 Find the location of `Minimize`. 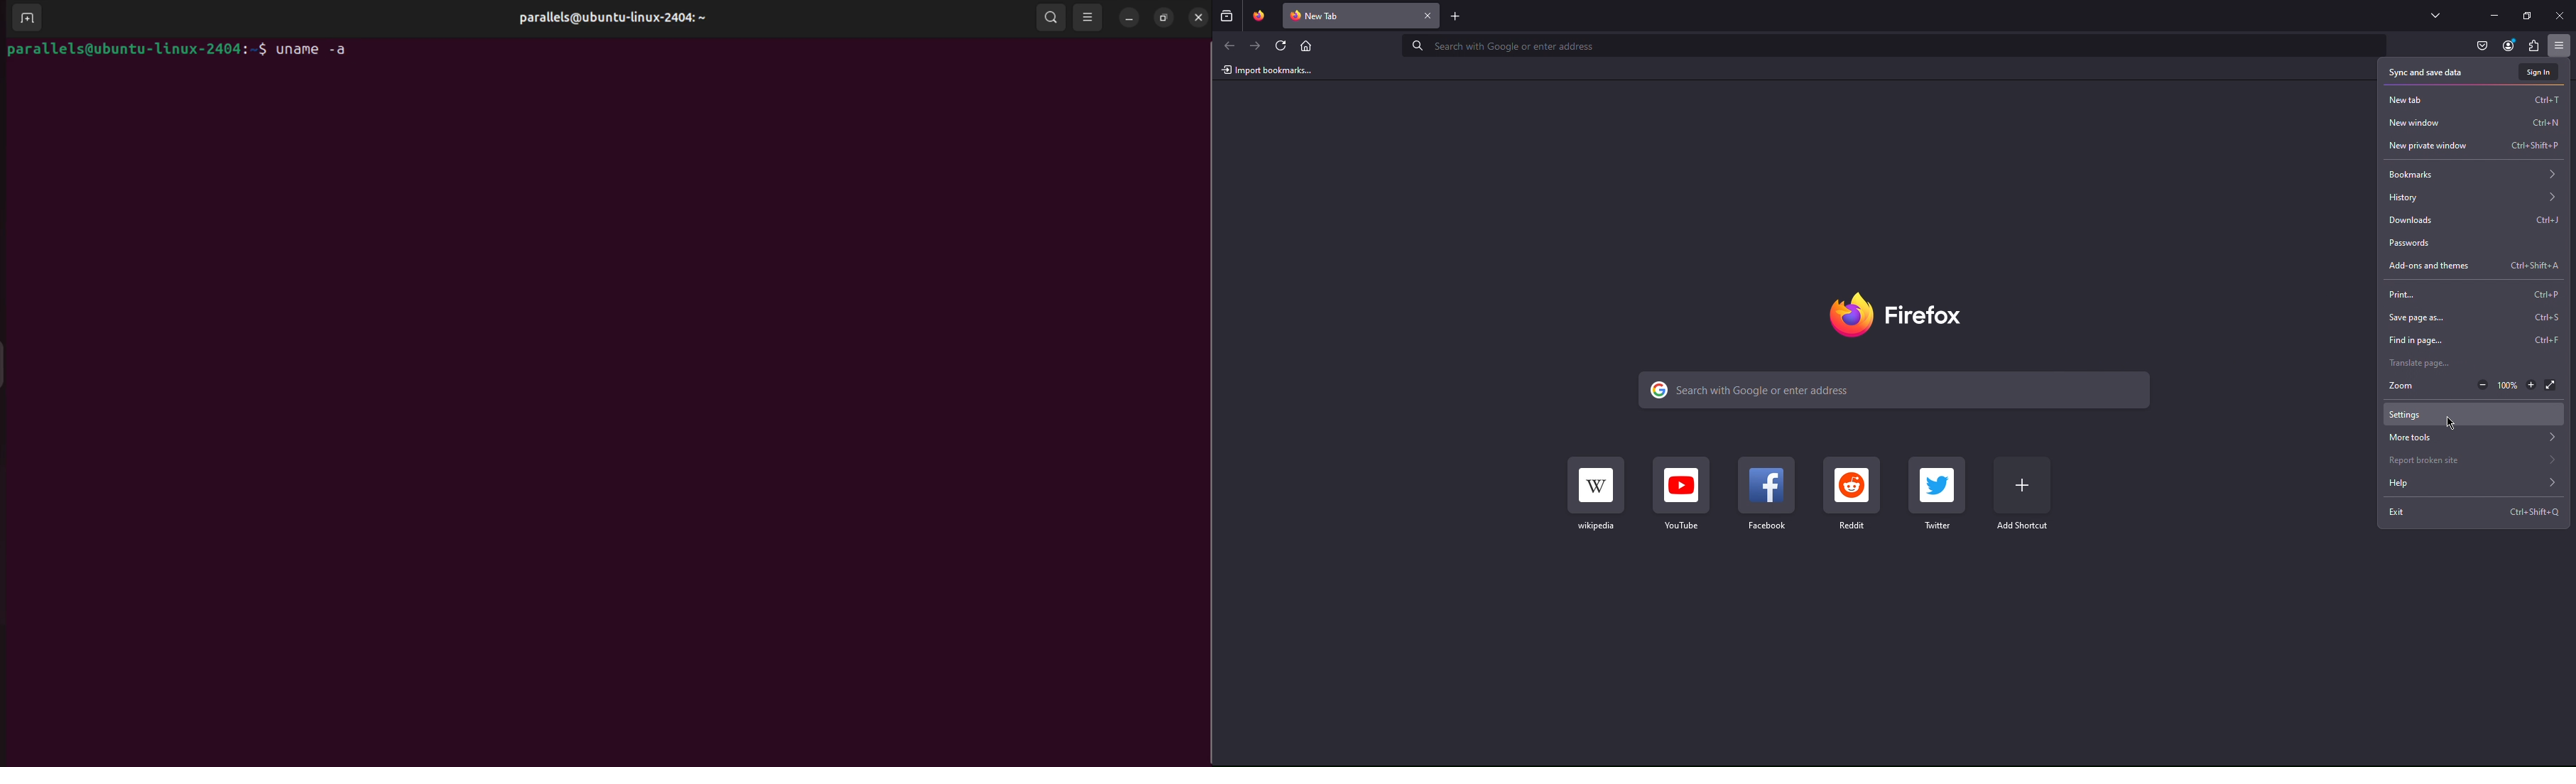

Minimize is located at coordinates (2494, 15).